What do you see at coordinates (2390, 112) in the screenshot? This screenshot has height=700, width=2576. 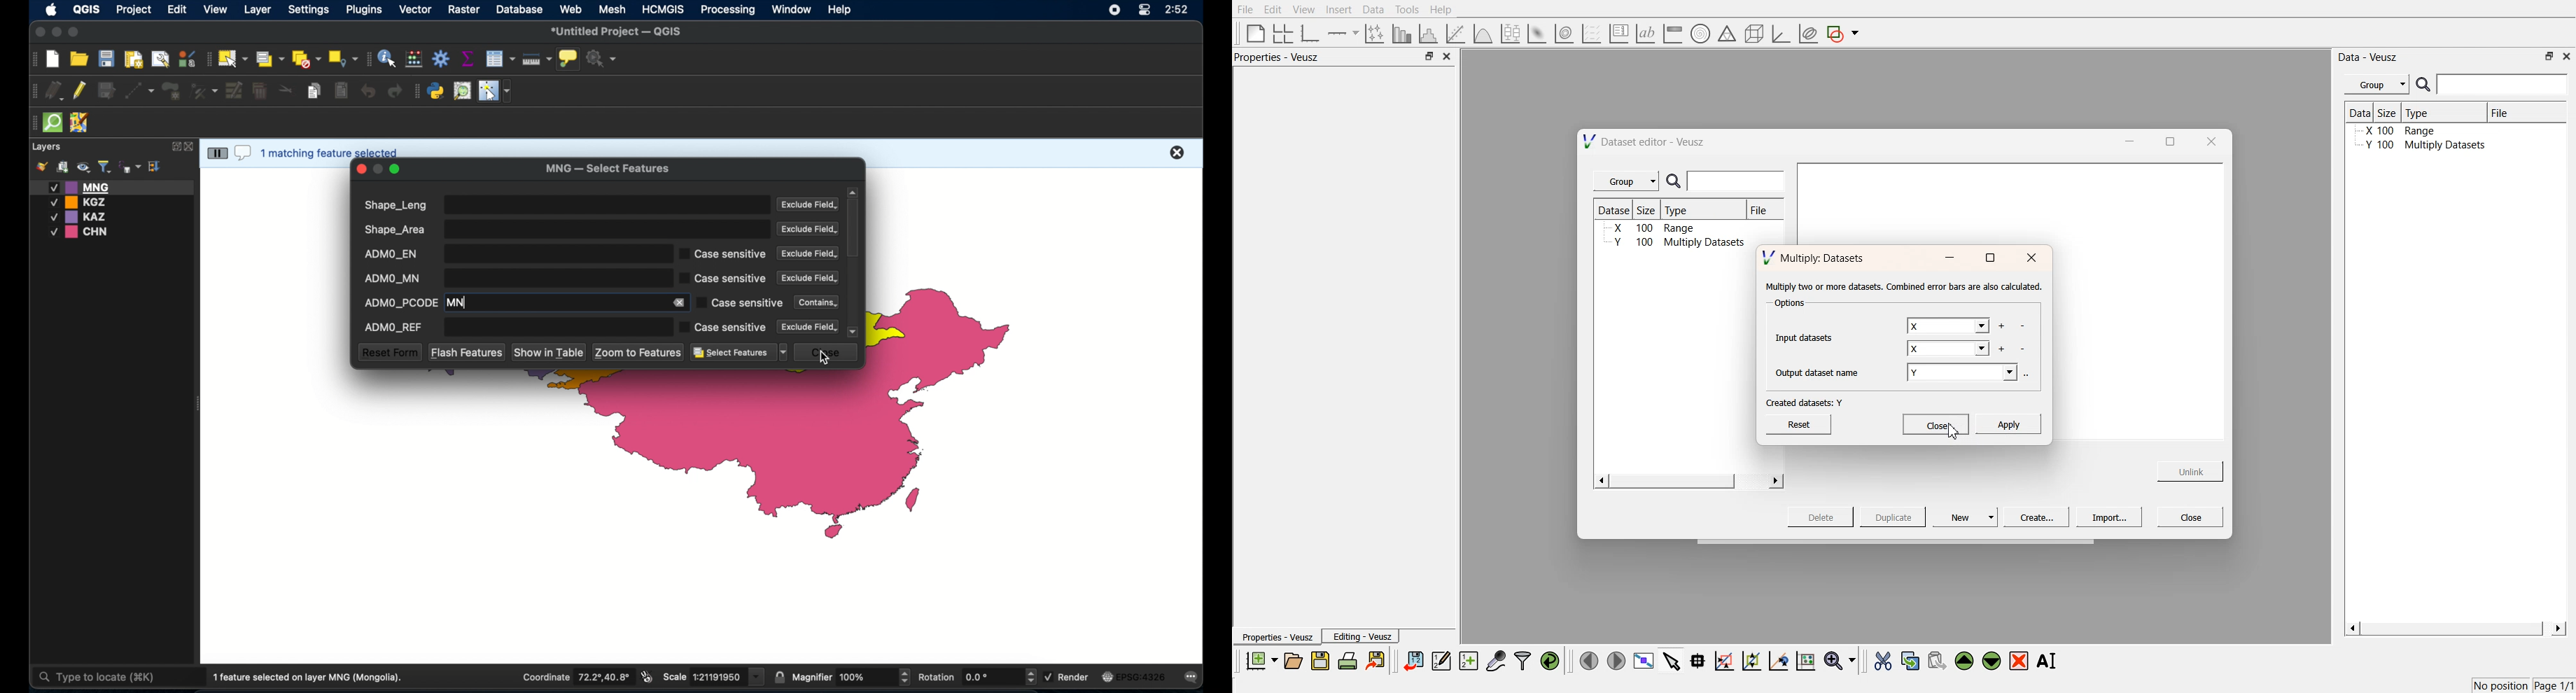 I see `Size` at bounding box center [2390, 112].